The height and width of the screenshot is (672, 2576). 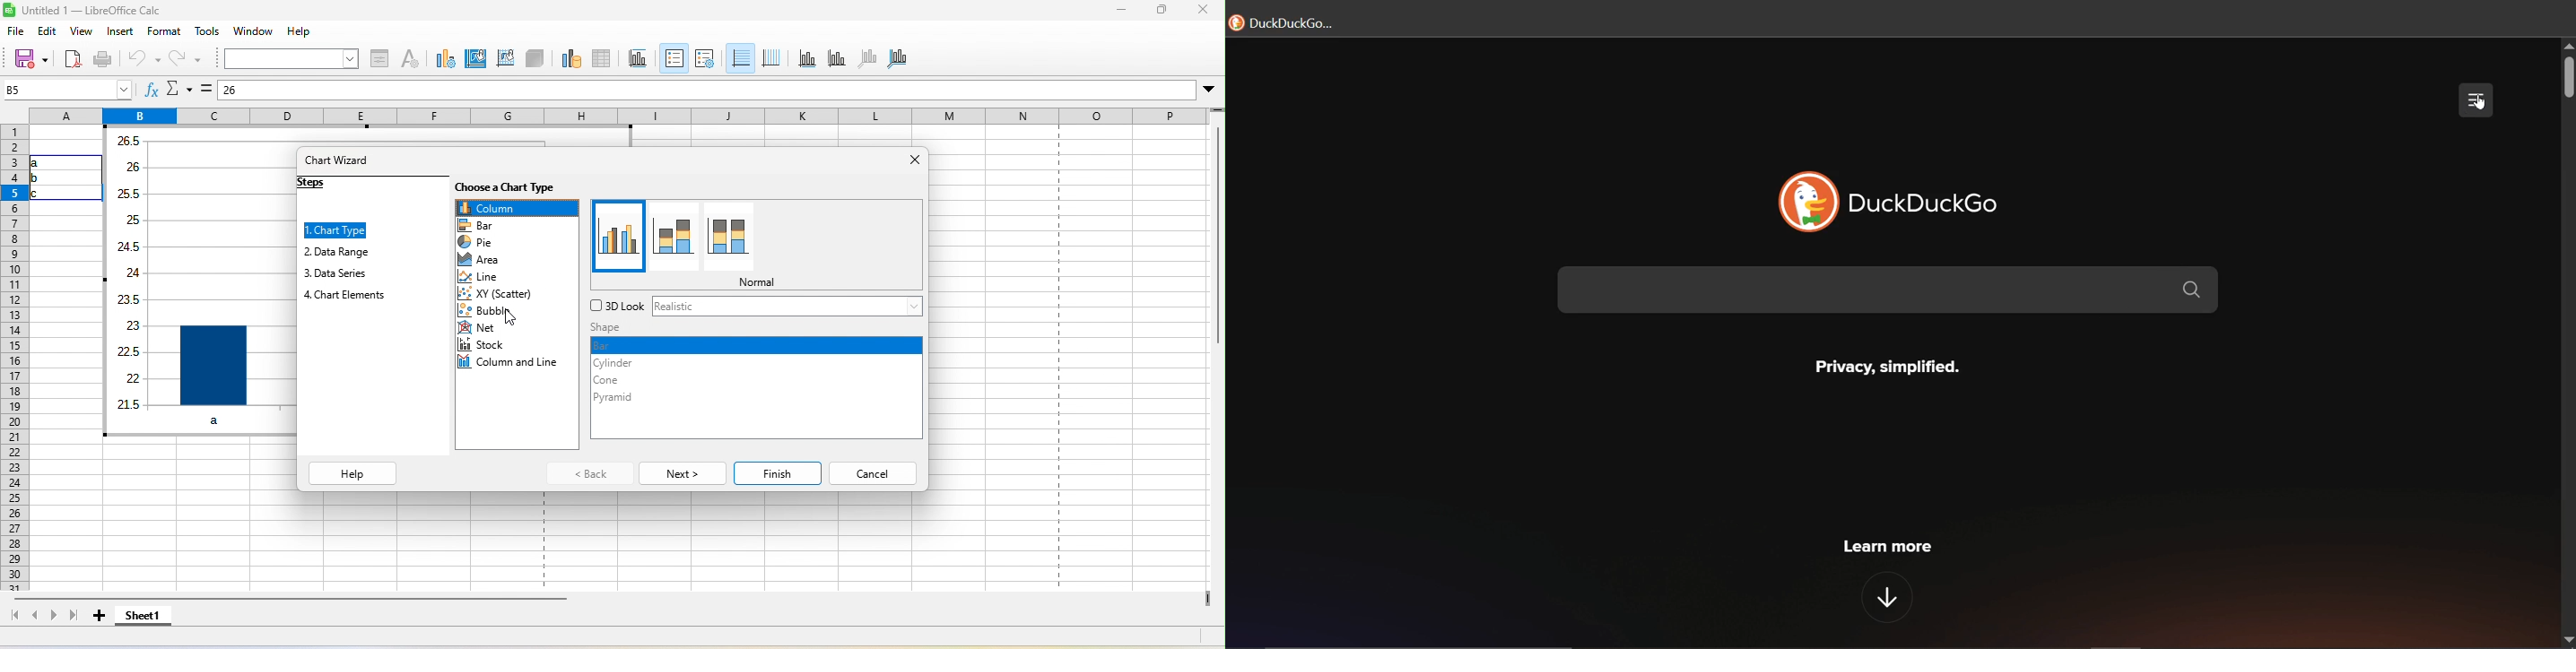 What do you see at coordinates (14, 357) in the screenshot?
I see `row` at bounding box center [14, 357].